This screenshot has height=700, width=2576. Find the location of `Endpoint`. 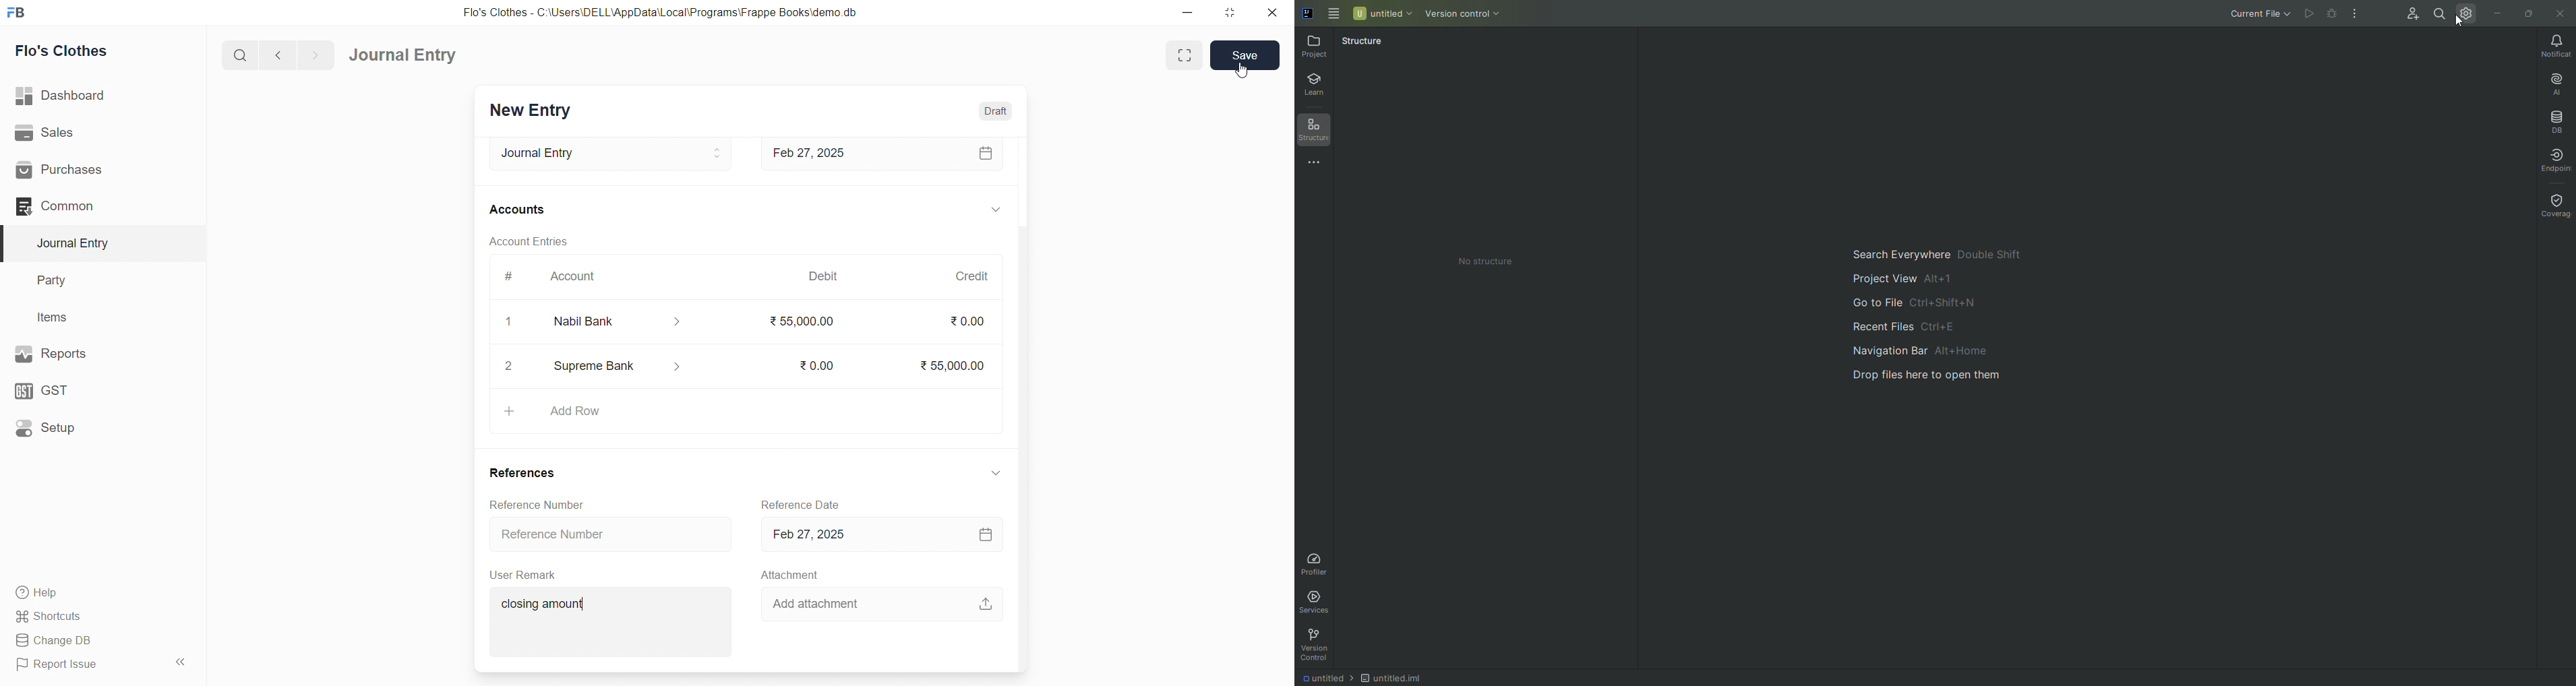

Endpoint is located at coordinates (2557, 161).